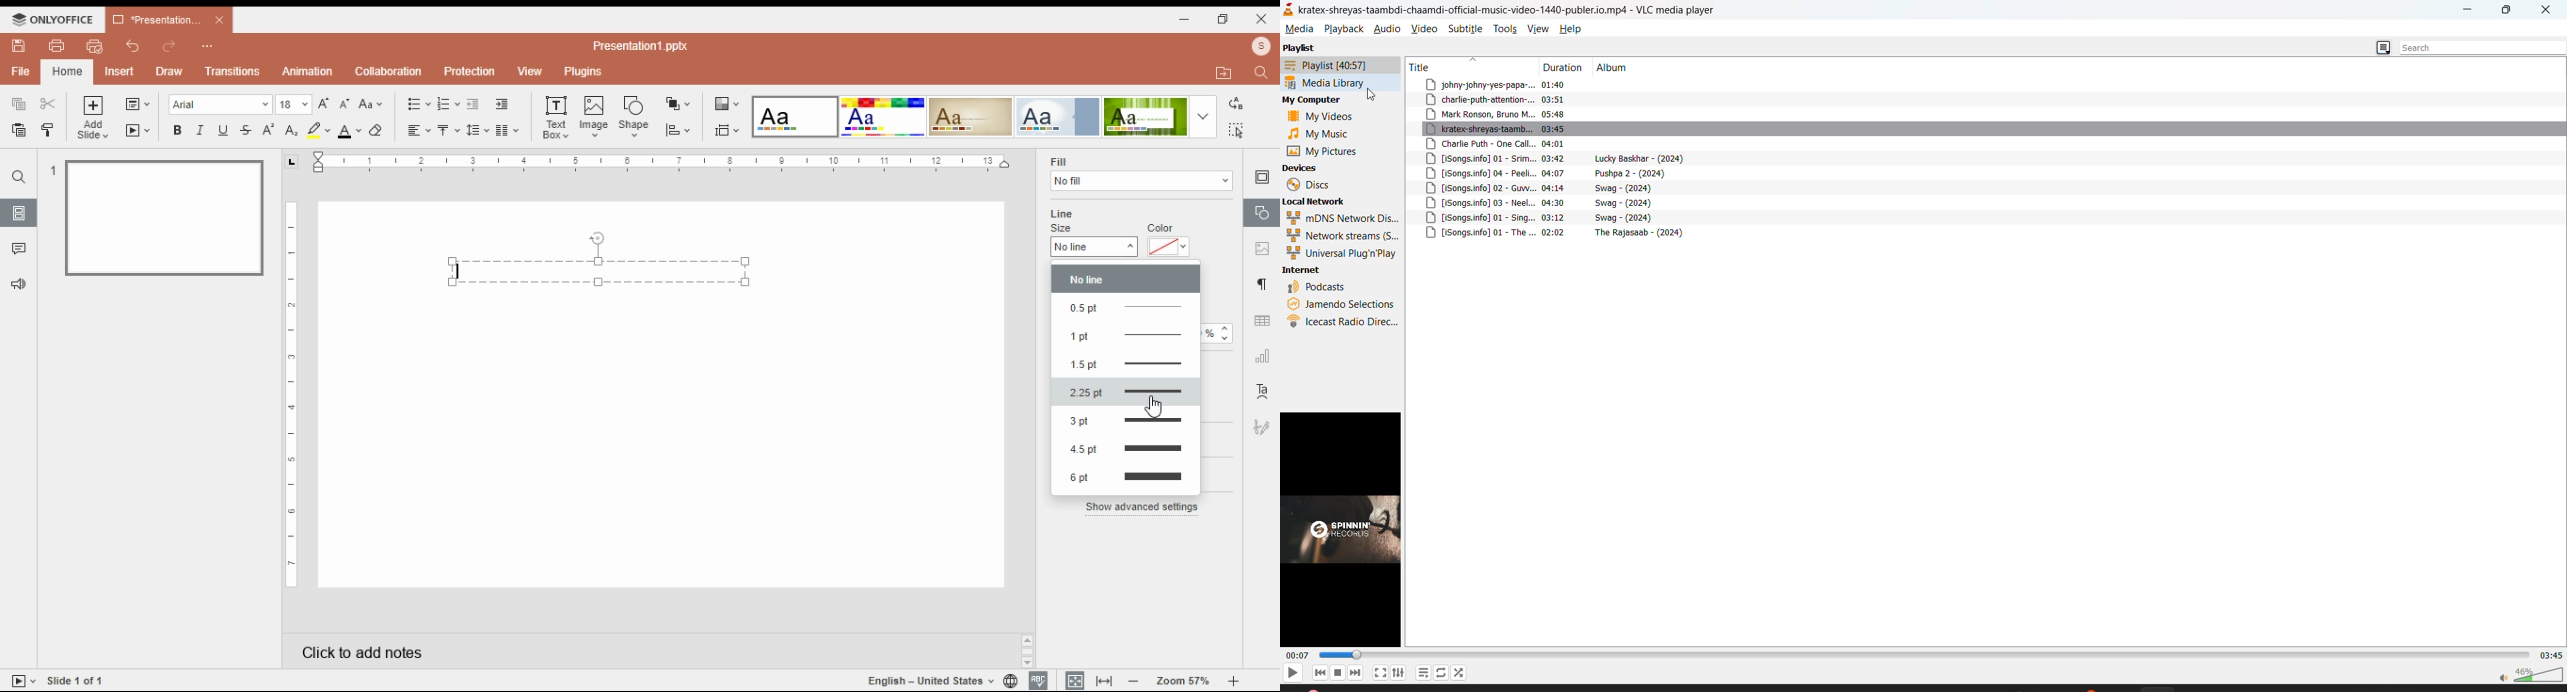 This screenshot has height=700, width=2576. Describe the element at coordinates (660, 162) in the screenshot. I see `Ruler` at that location.